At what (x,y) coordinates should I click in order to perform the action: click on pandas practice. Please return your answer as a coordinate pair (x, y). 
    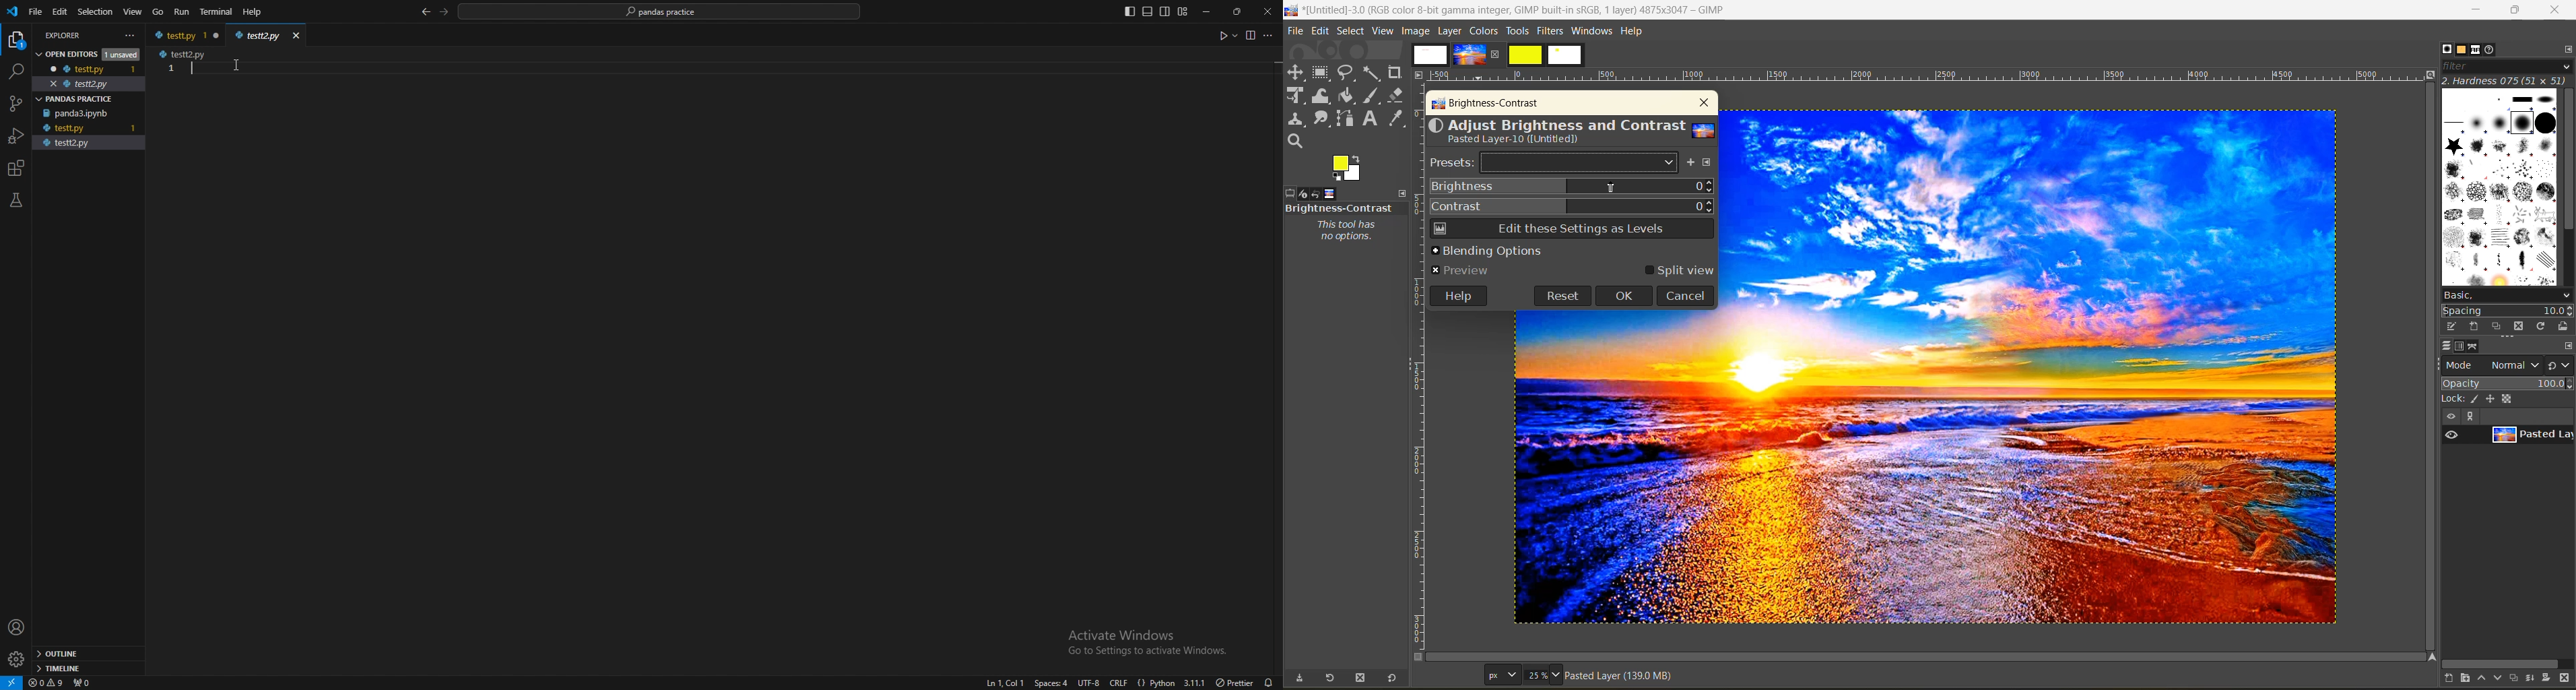
    Looking at the image, I should click on (661, 12).